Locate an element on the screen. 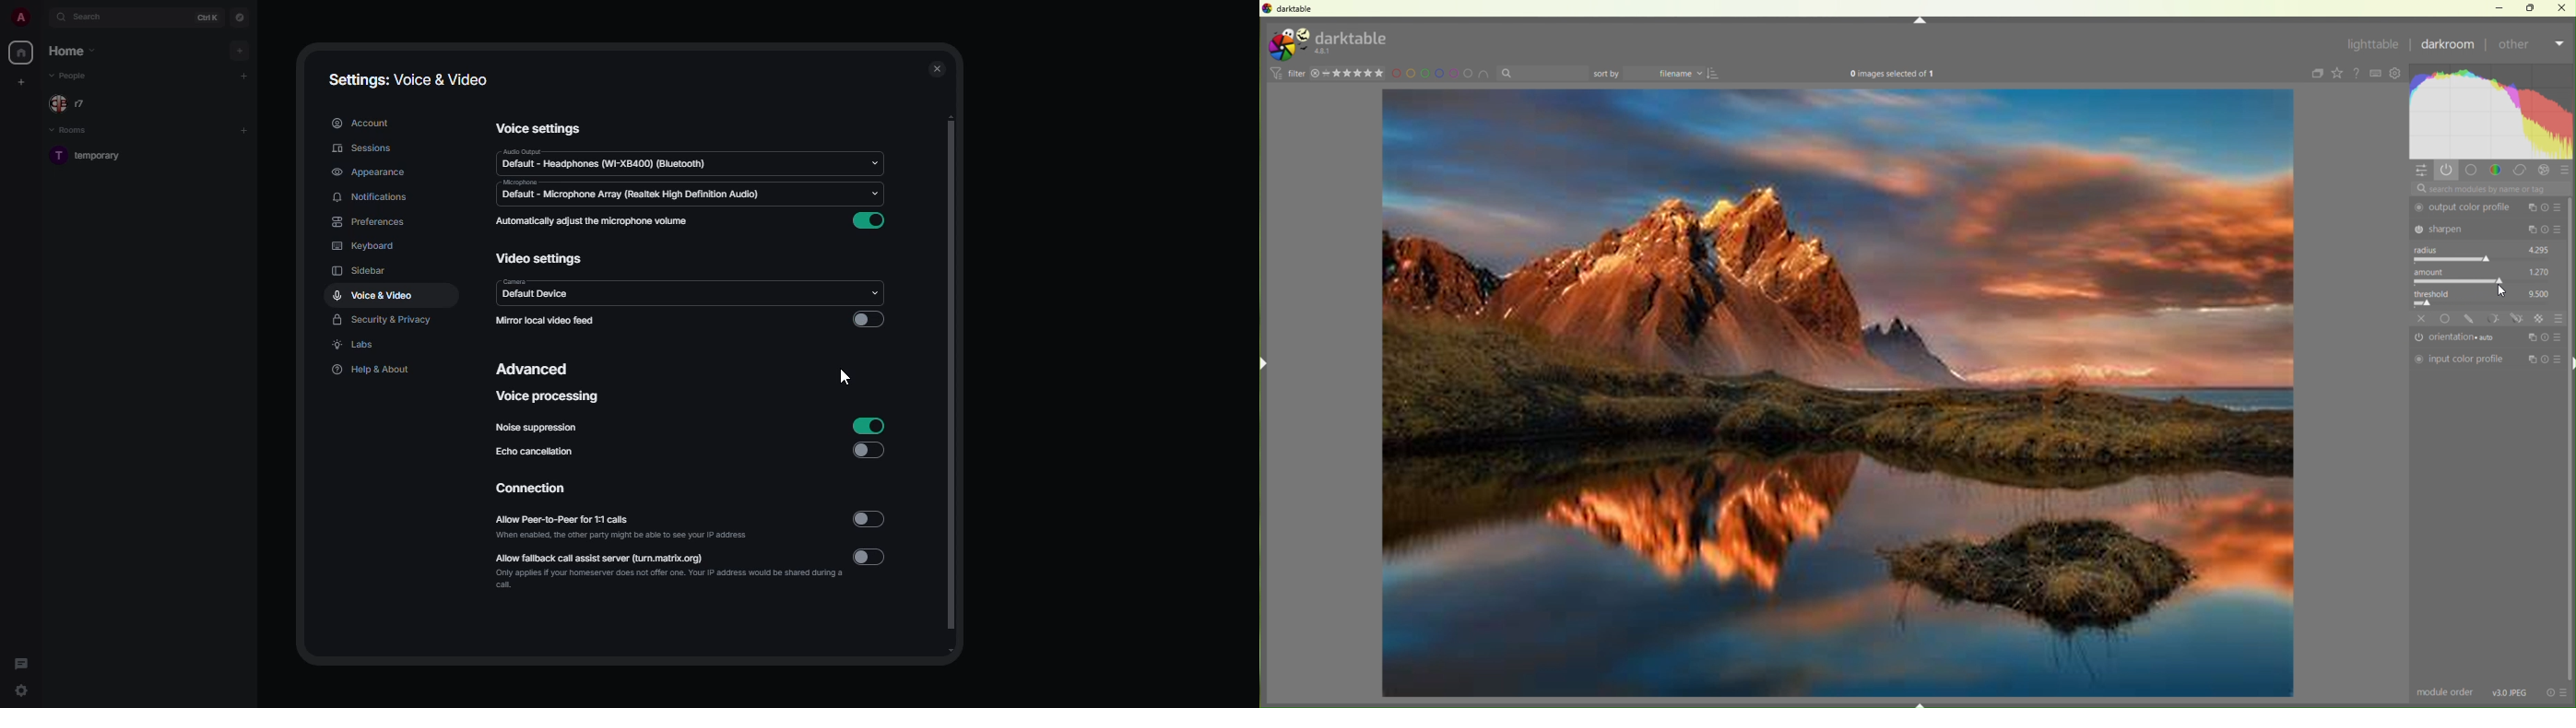 The height and width of the screenshot is (728, 2576). drop down is located at coordinates (872, 194).